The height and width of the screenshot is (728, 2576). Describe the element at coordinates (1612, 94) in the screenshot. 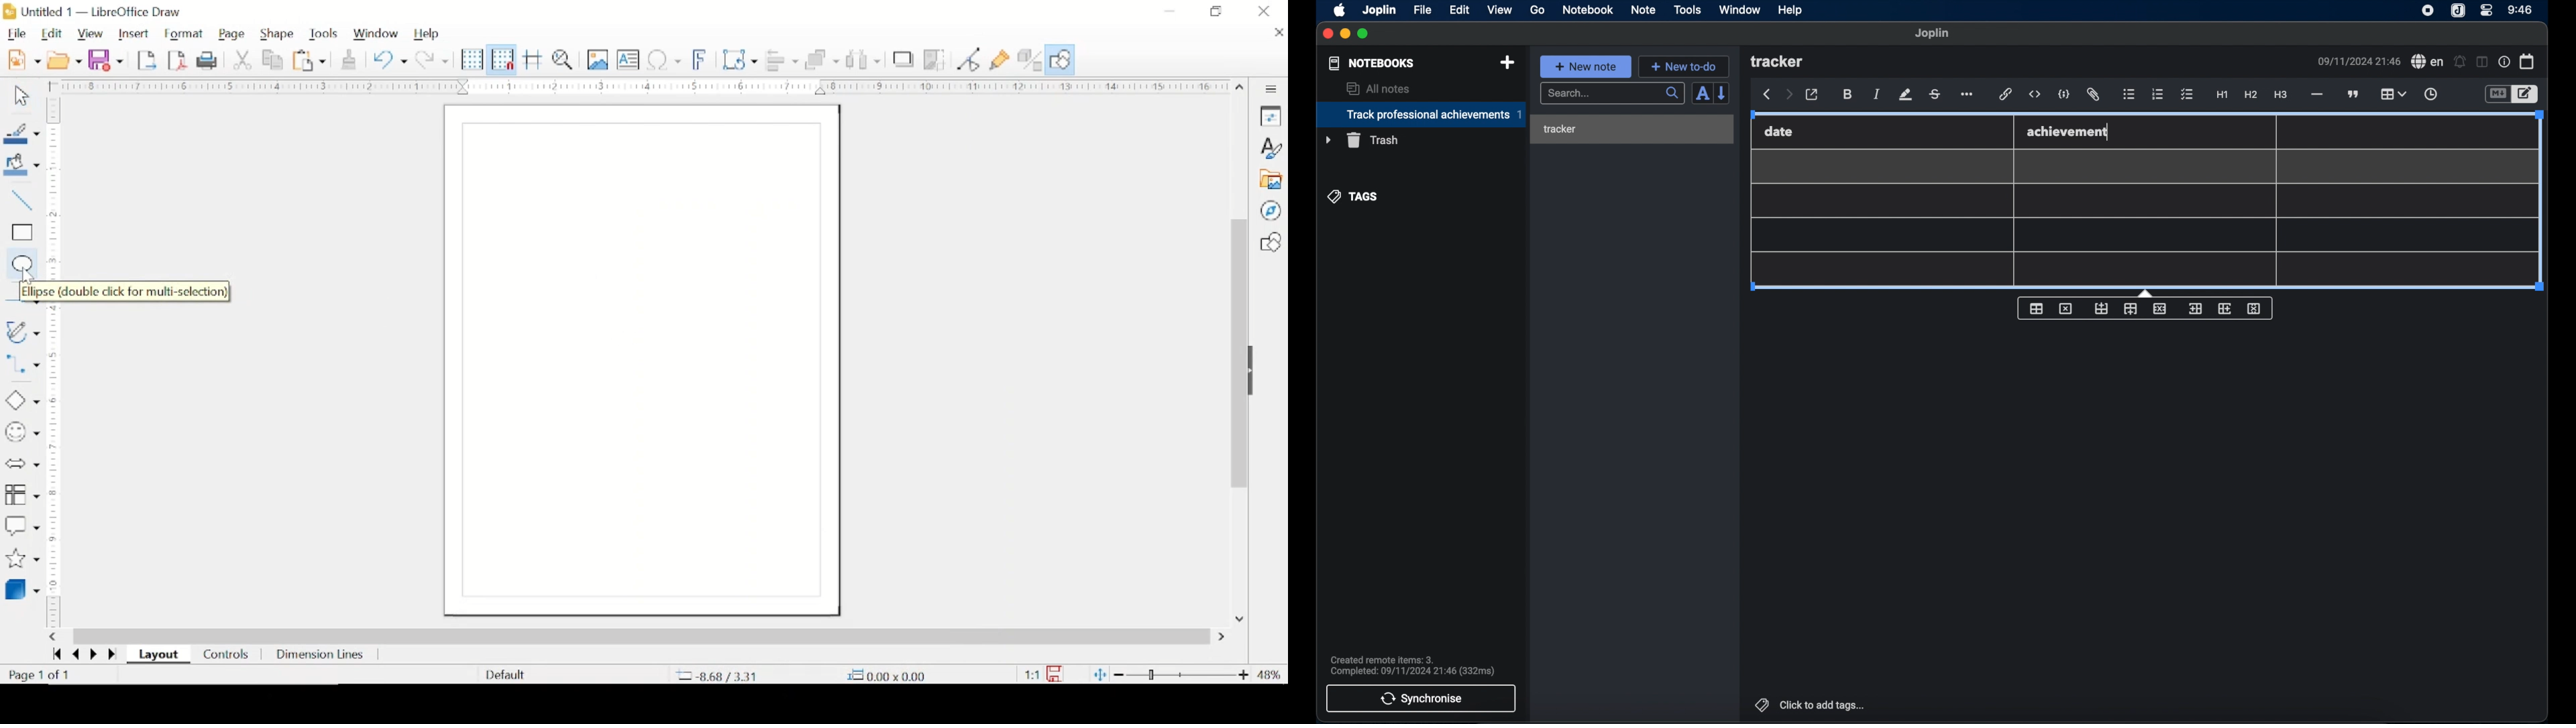

I see `search bar` at that location.